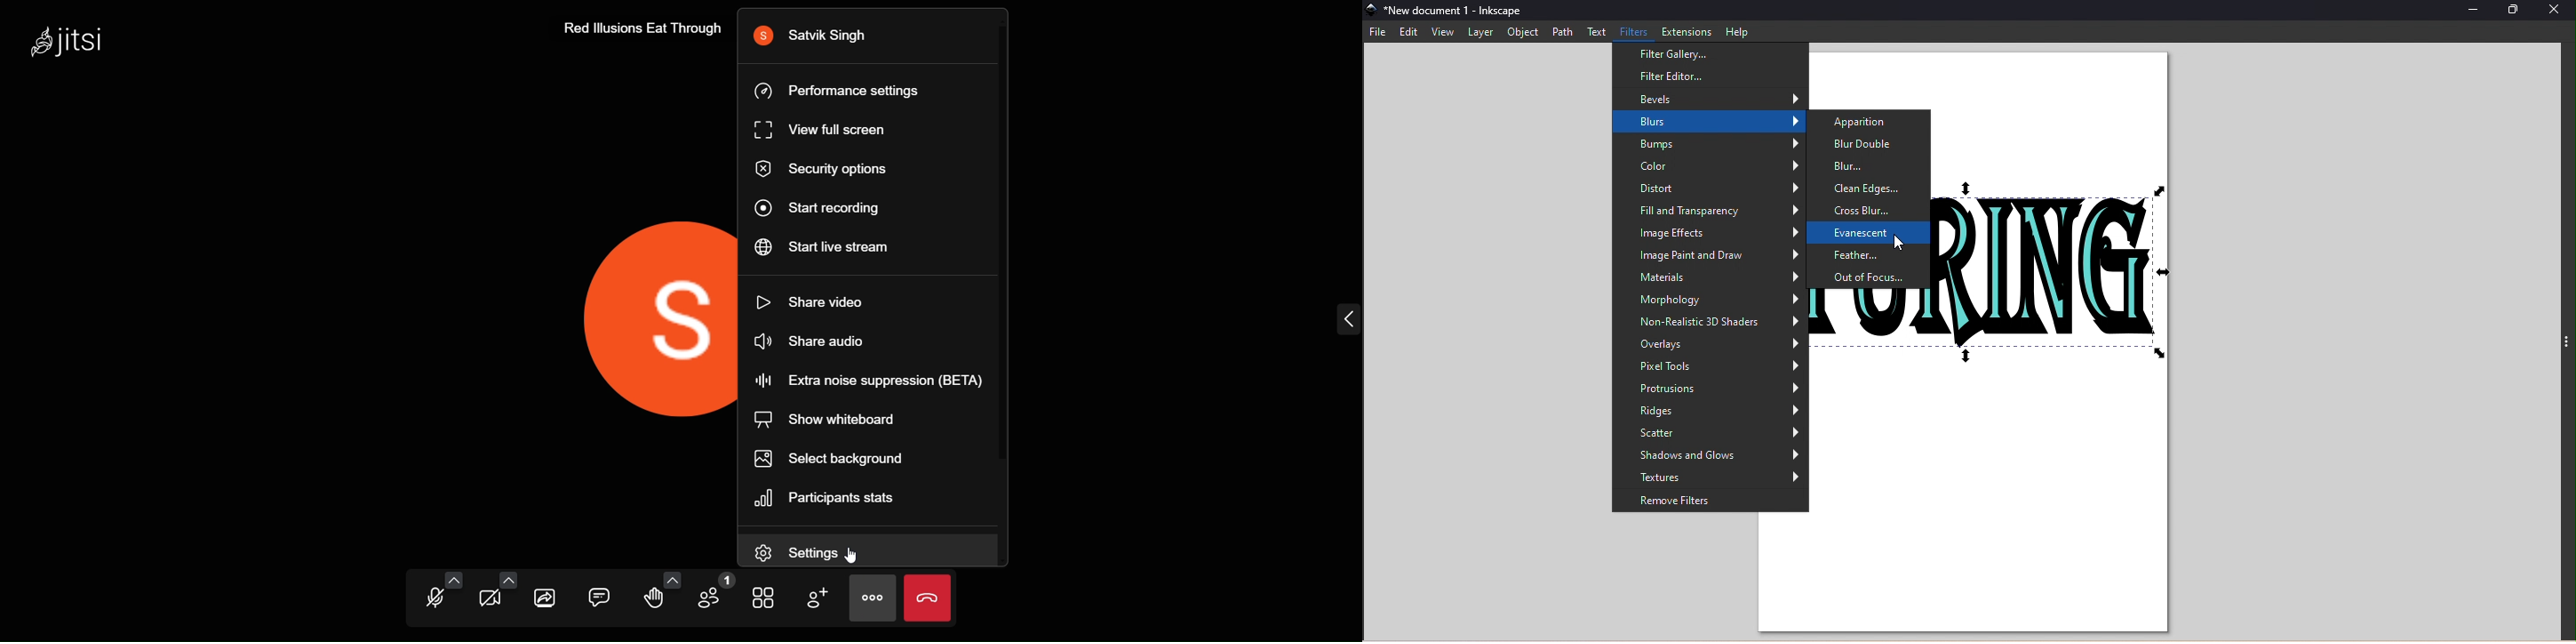  I want to click on participant stats, so click(830, 500).